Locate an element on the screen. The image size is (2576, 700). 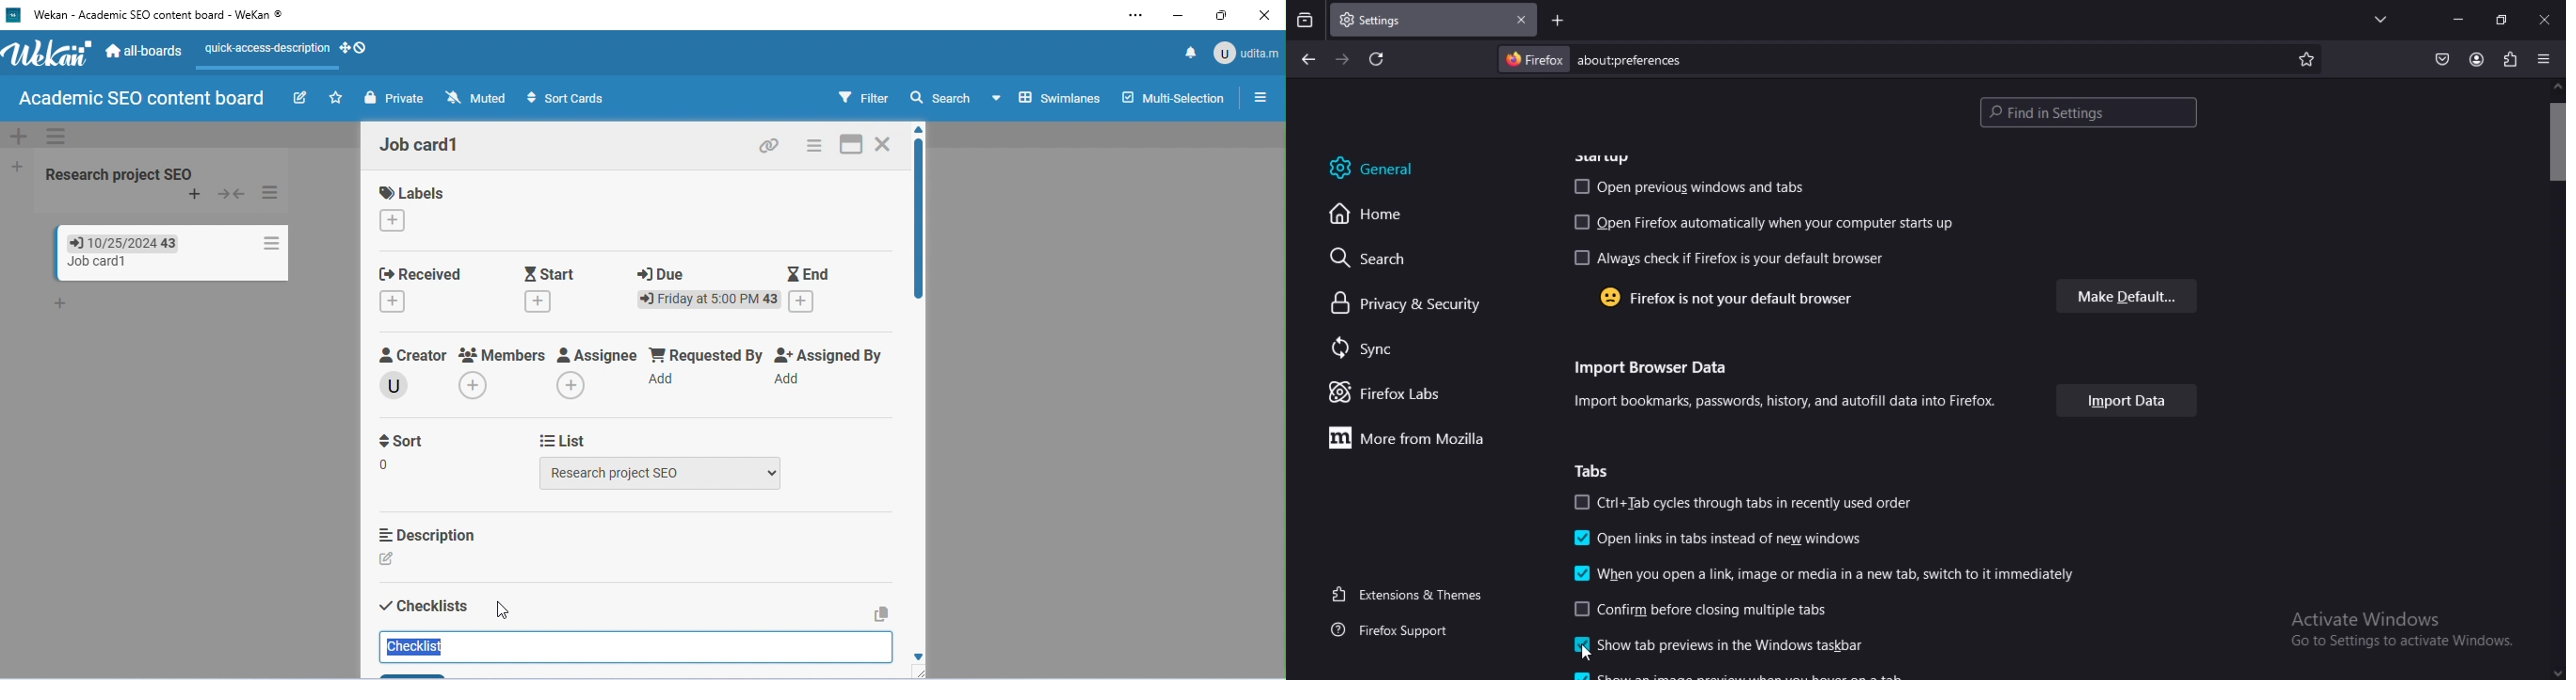
checklist is located at coordinates (424, 607).